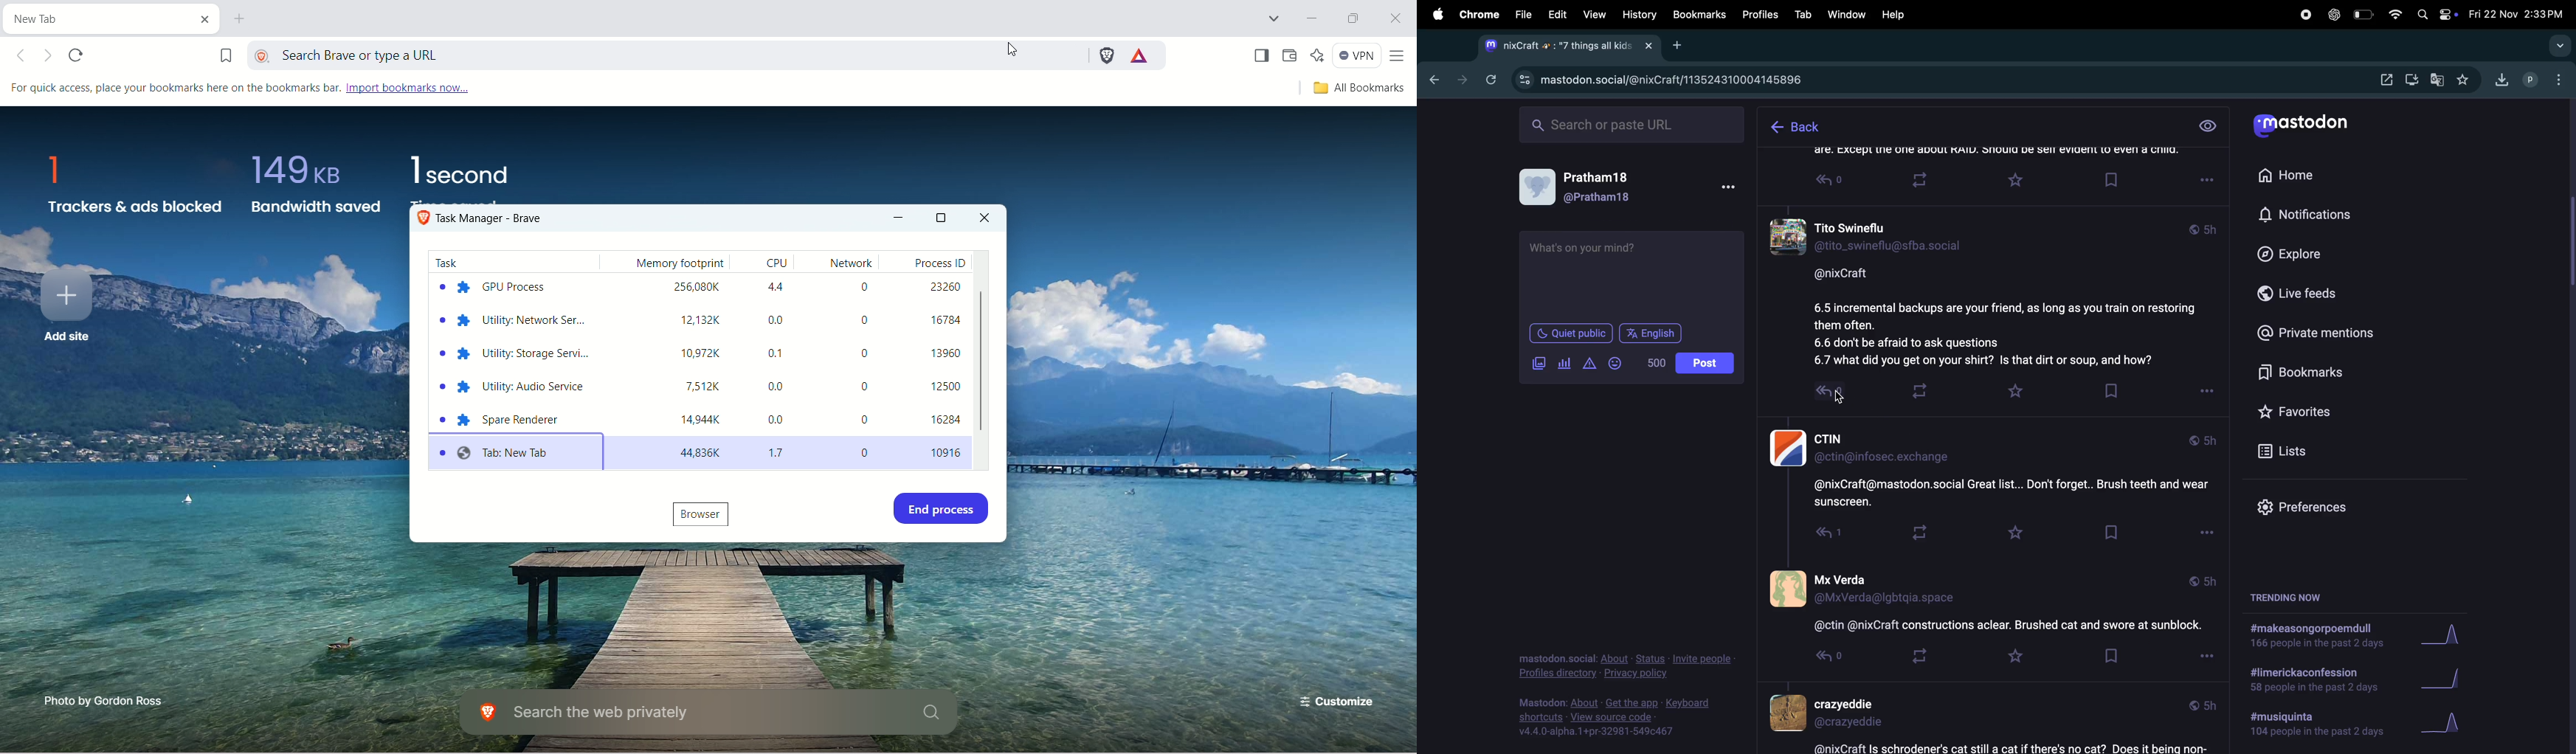 This screenshot has width=2576, height=756. Describe the element at coordinates (1617, 715) in the screenshot. I see `Mastodon: About - Get the app - Keyboard
shortcuts - View source code -
v4.4.0-alpha.1+pr-32981-549¢c467` at that location.